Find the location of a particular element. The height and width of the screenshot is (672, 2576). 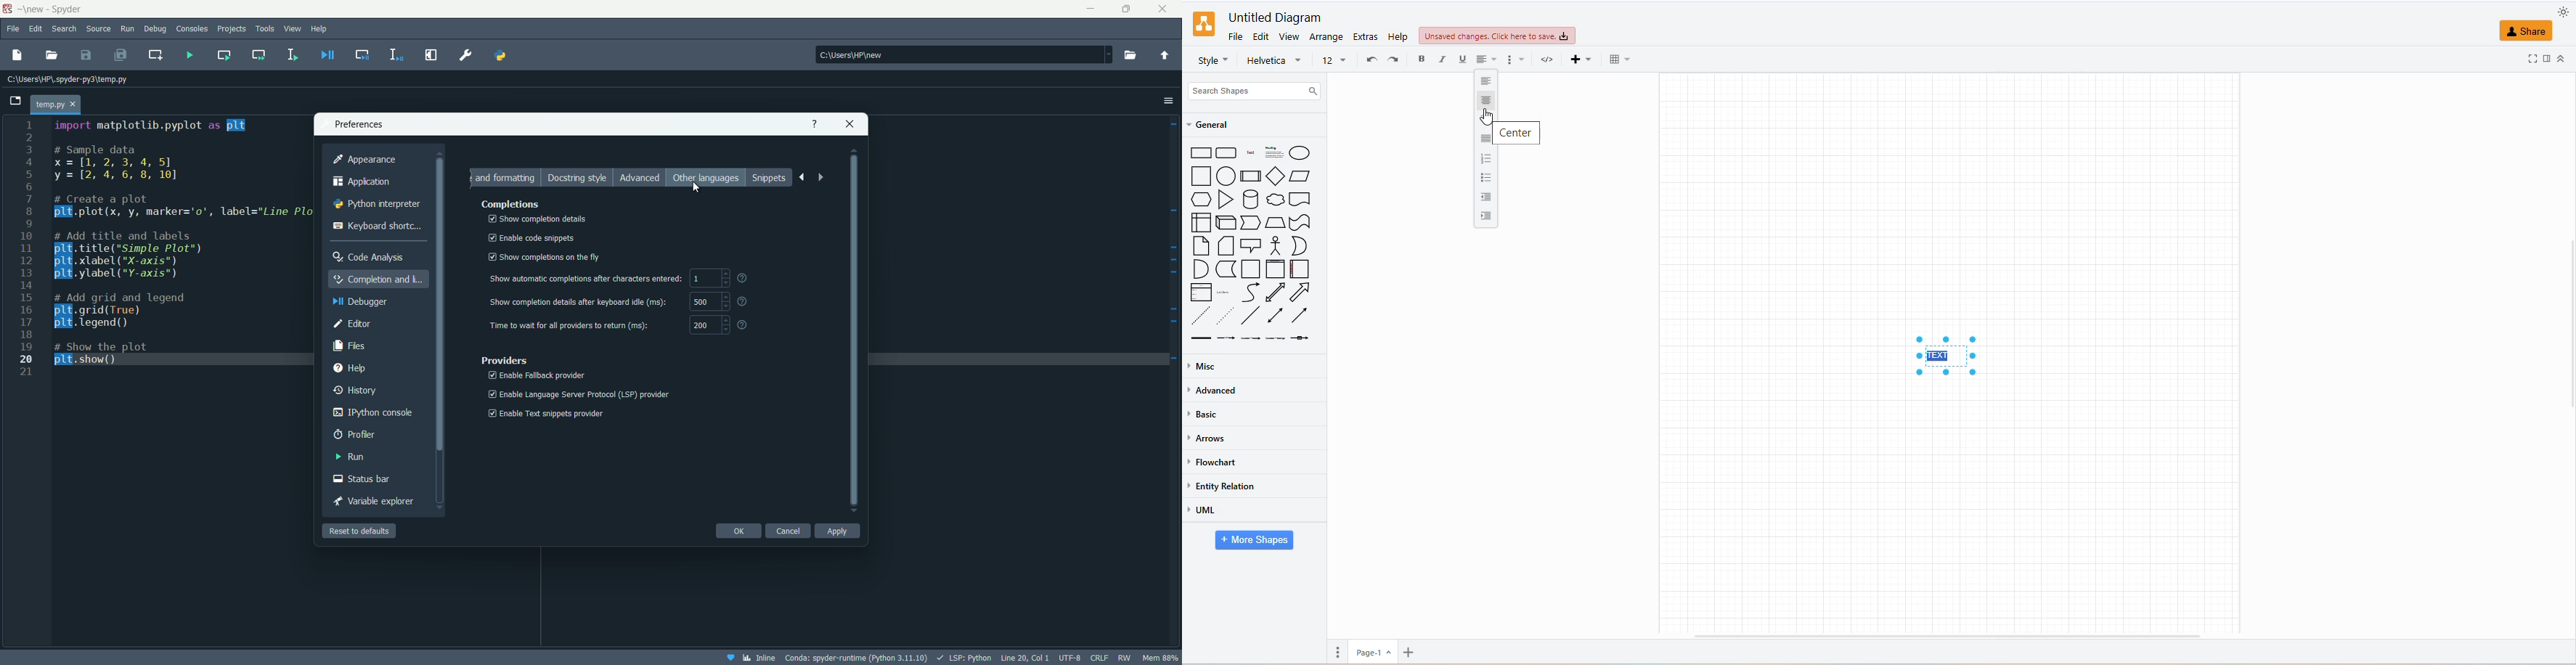

italics is located at coordinates (1443, 59).